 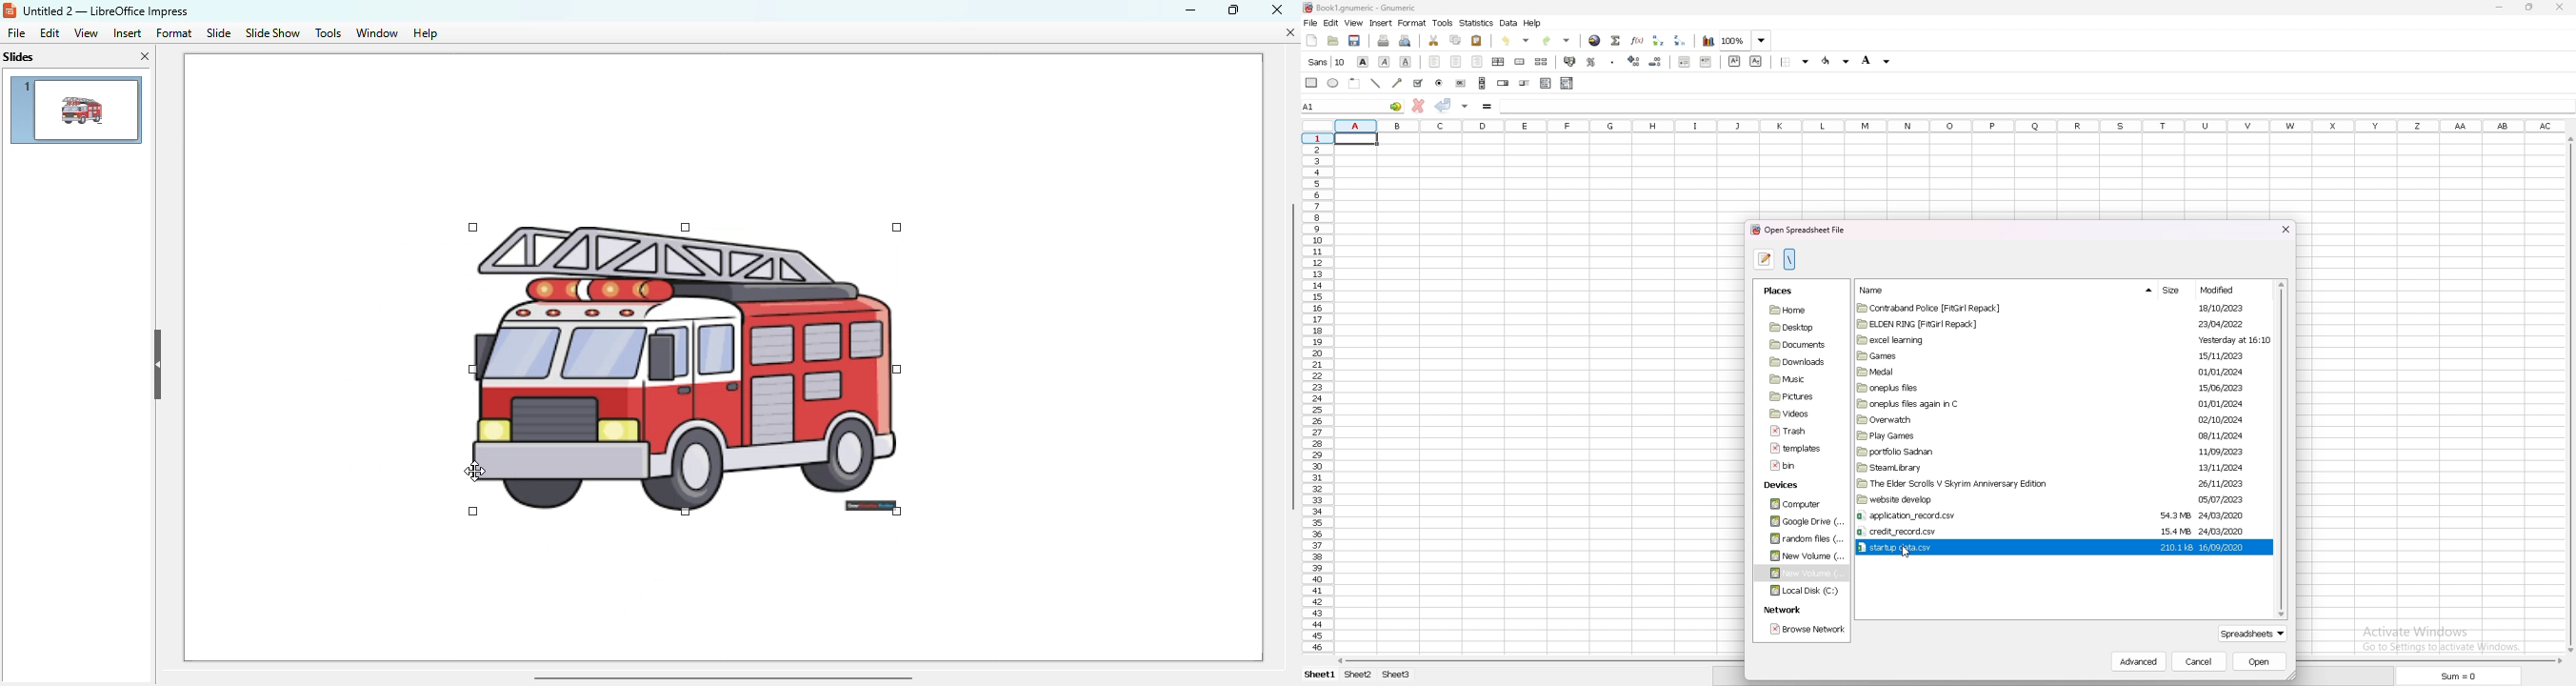 What do you see at coordinates (1591, 61) in the screenshot?
I see `percentage` at bounding box center [1591, 61].